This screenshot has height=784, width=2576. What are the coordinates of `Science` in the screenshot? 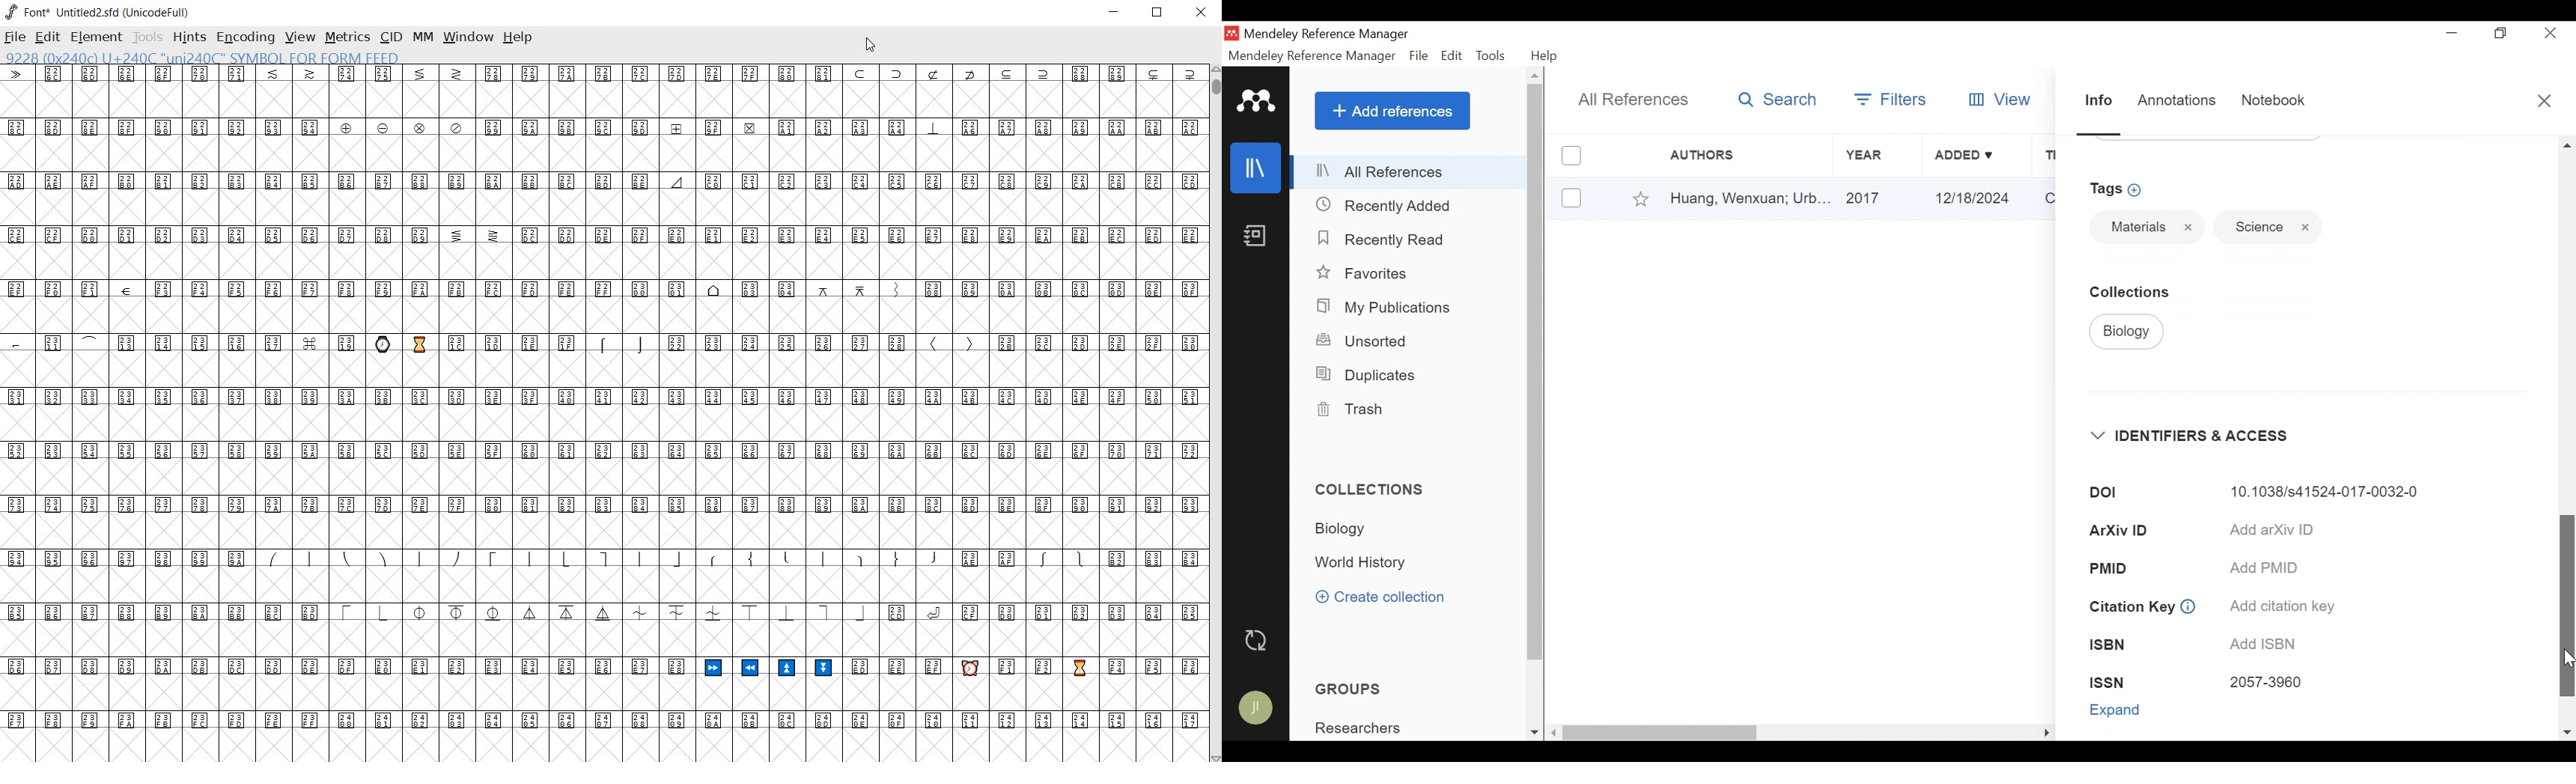 It's located at (2254, 227).